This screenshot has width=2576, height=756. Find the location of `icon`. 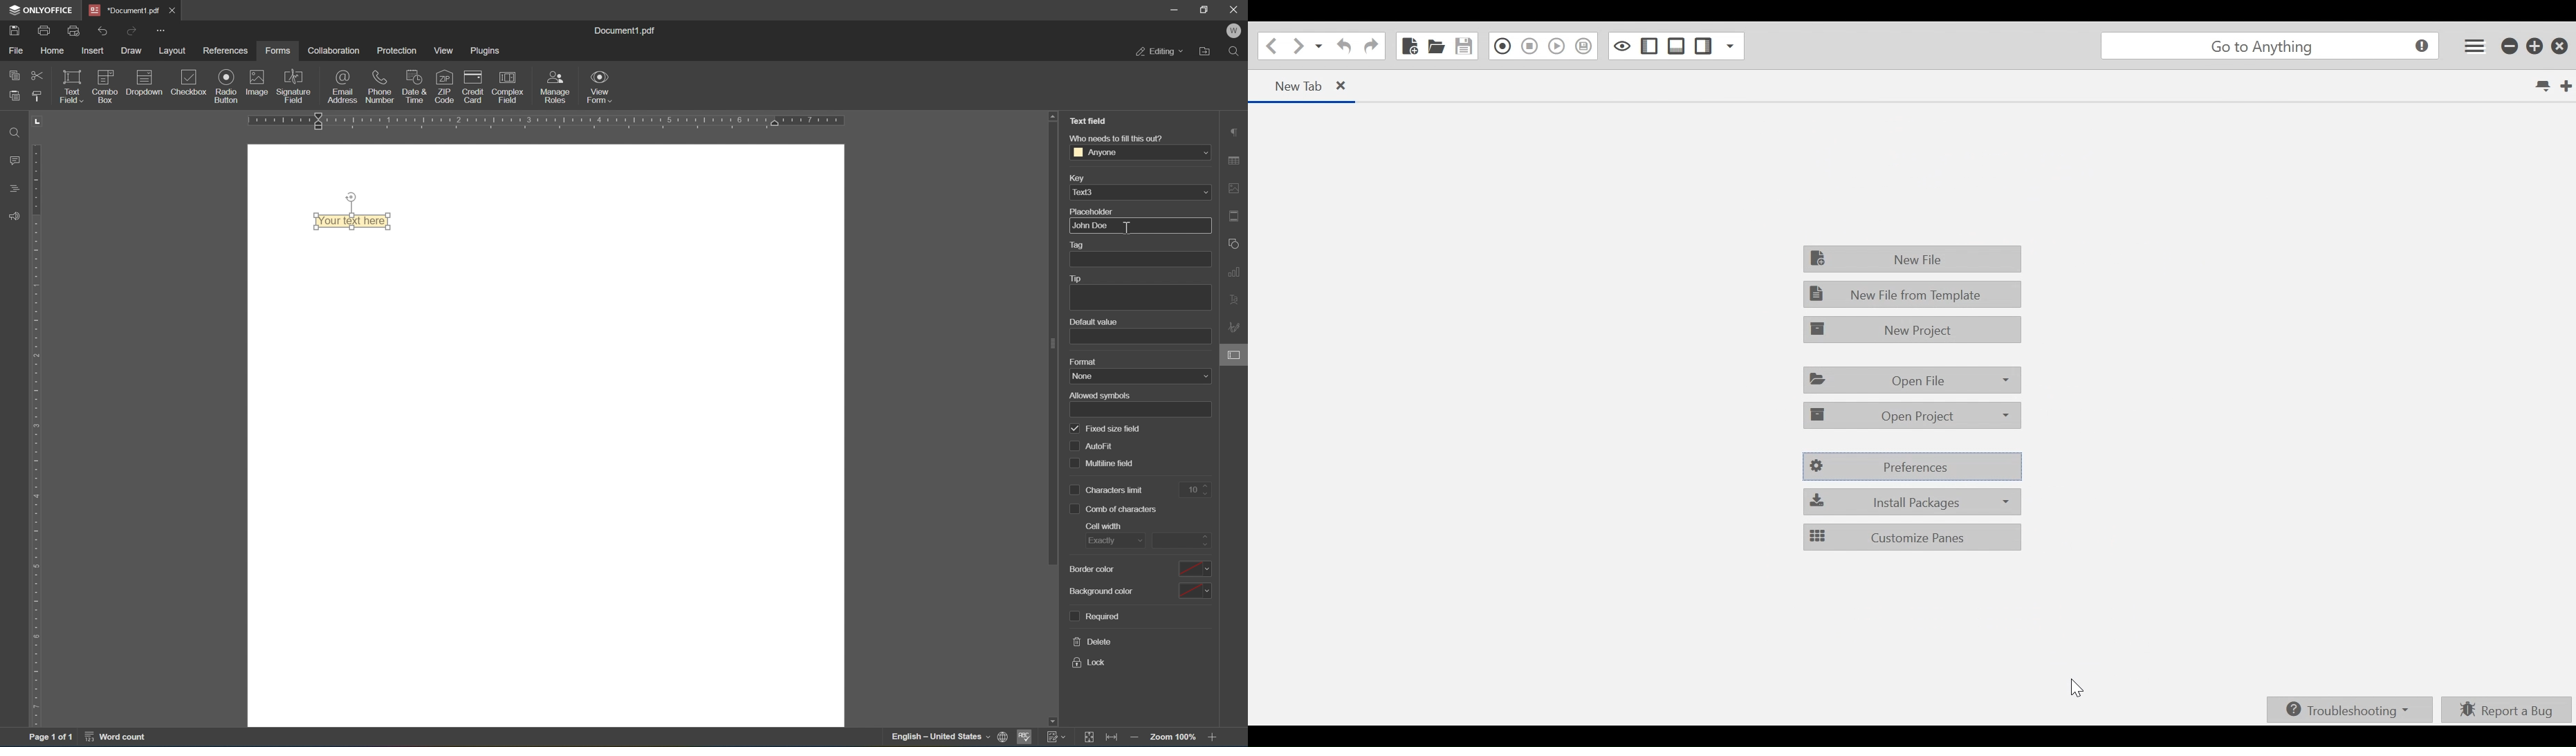

icon is located at coordinates (107, 75).